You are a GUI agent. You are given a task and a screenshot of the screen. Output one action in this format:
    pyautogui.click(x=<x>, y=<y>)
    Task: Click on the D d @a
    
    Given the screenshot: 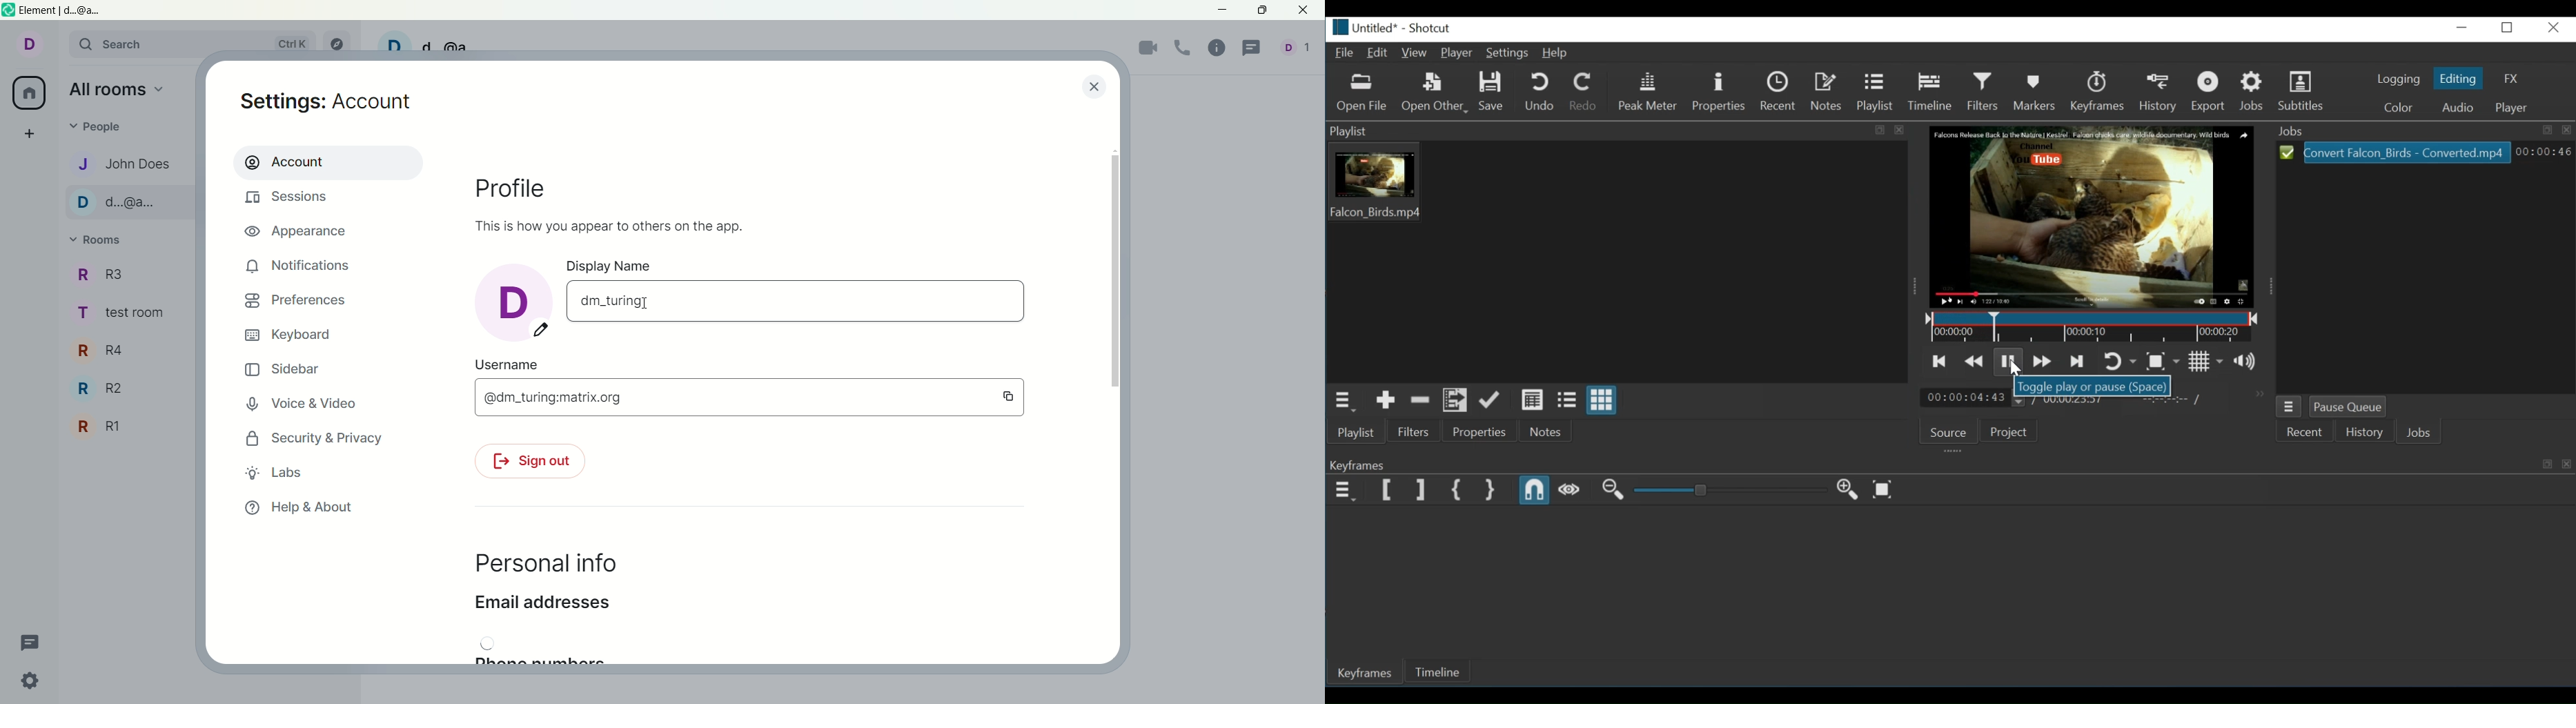 What is the action you would take?
    pyautogui.click(x=424, y=45)
    